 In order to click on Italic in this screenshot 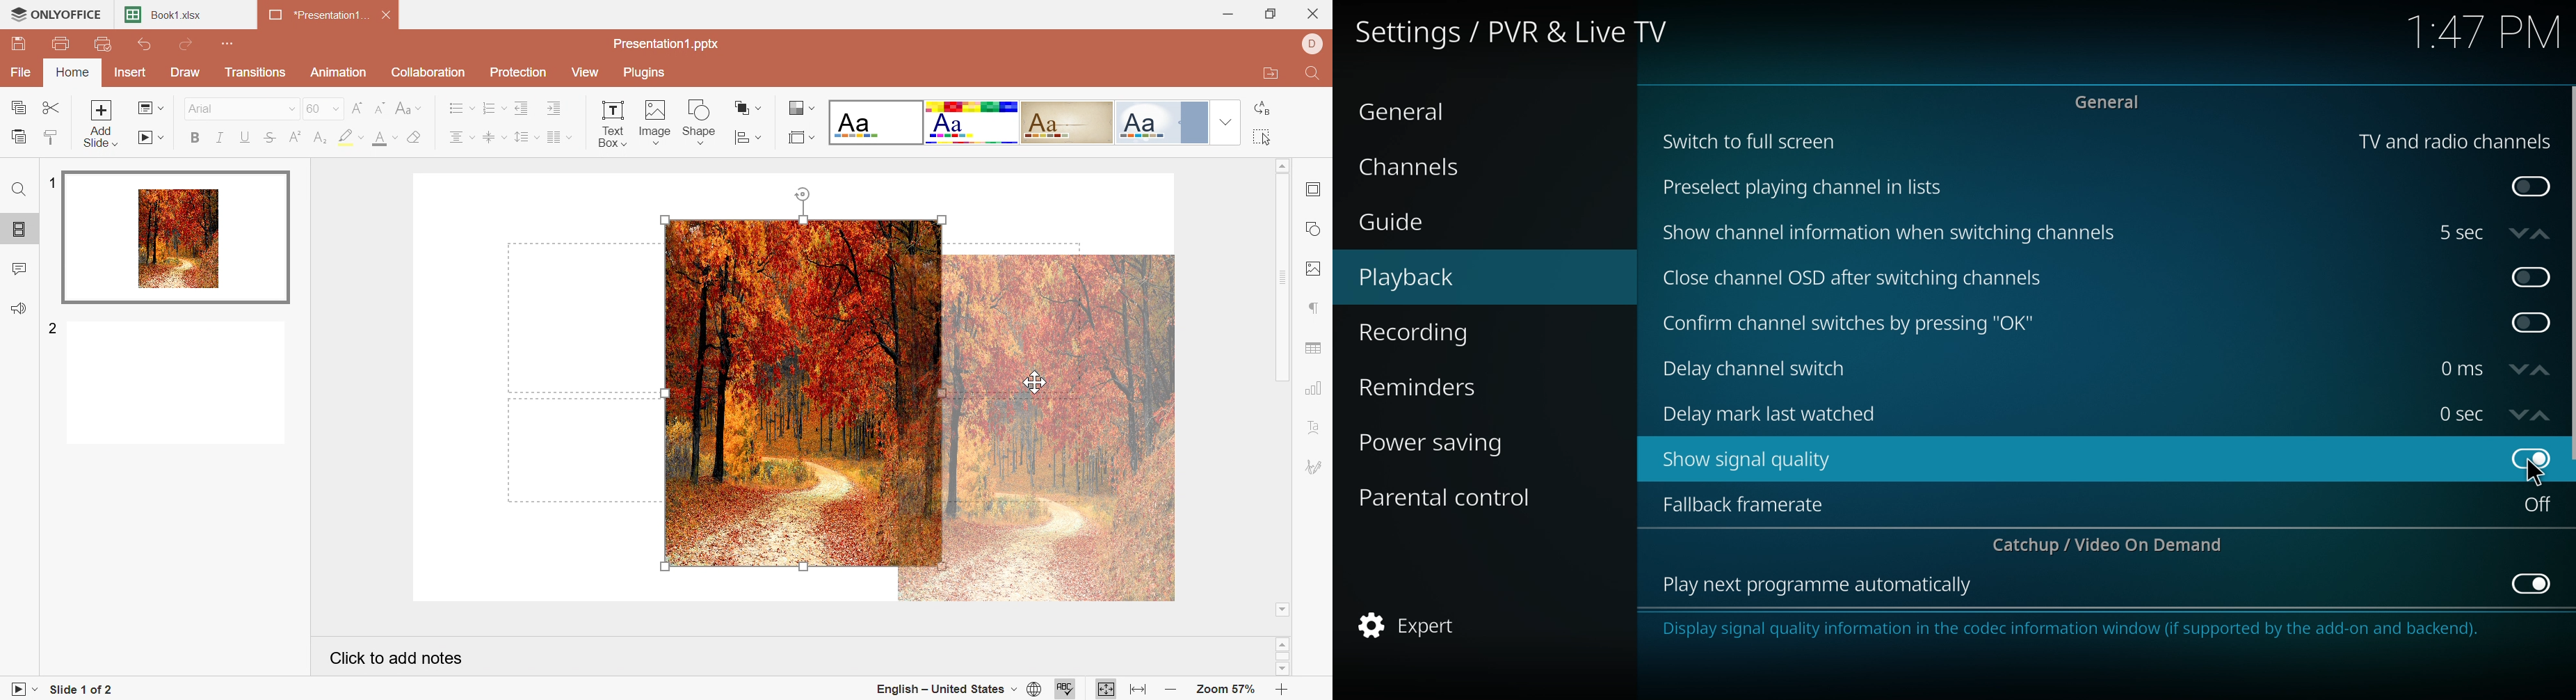, I will do `click(220, 138)`.